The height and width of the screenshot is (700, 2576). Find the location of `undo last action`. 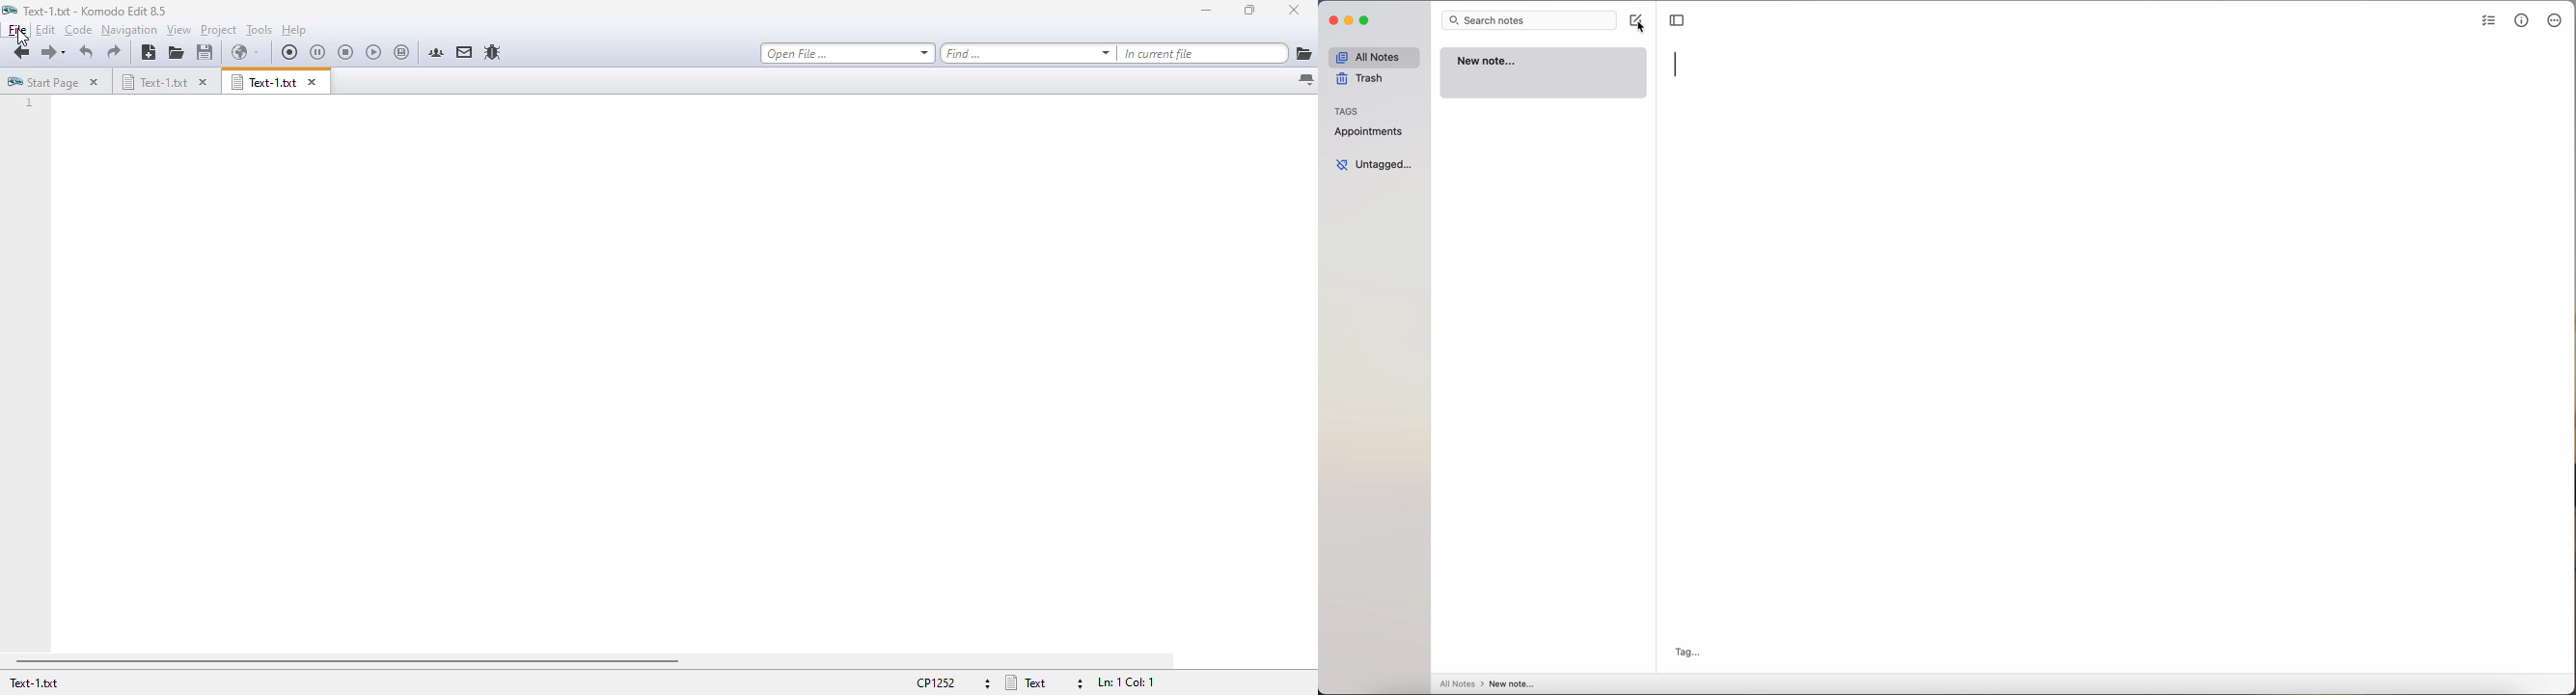

undo last action is located at coordinates (88, 52).